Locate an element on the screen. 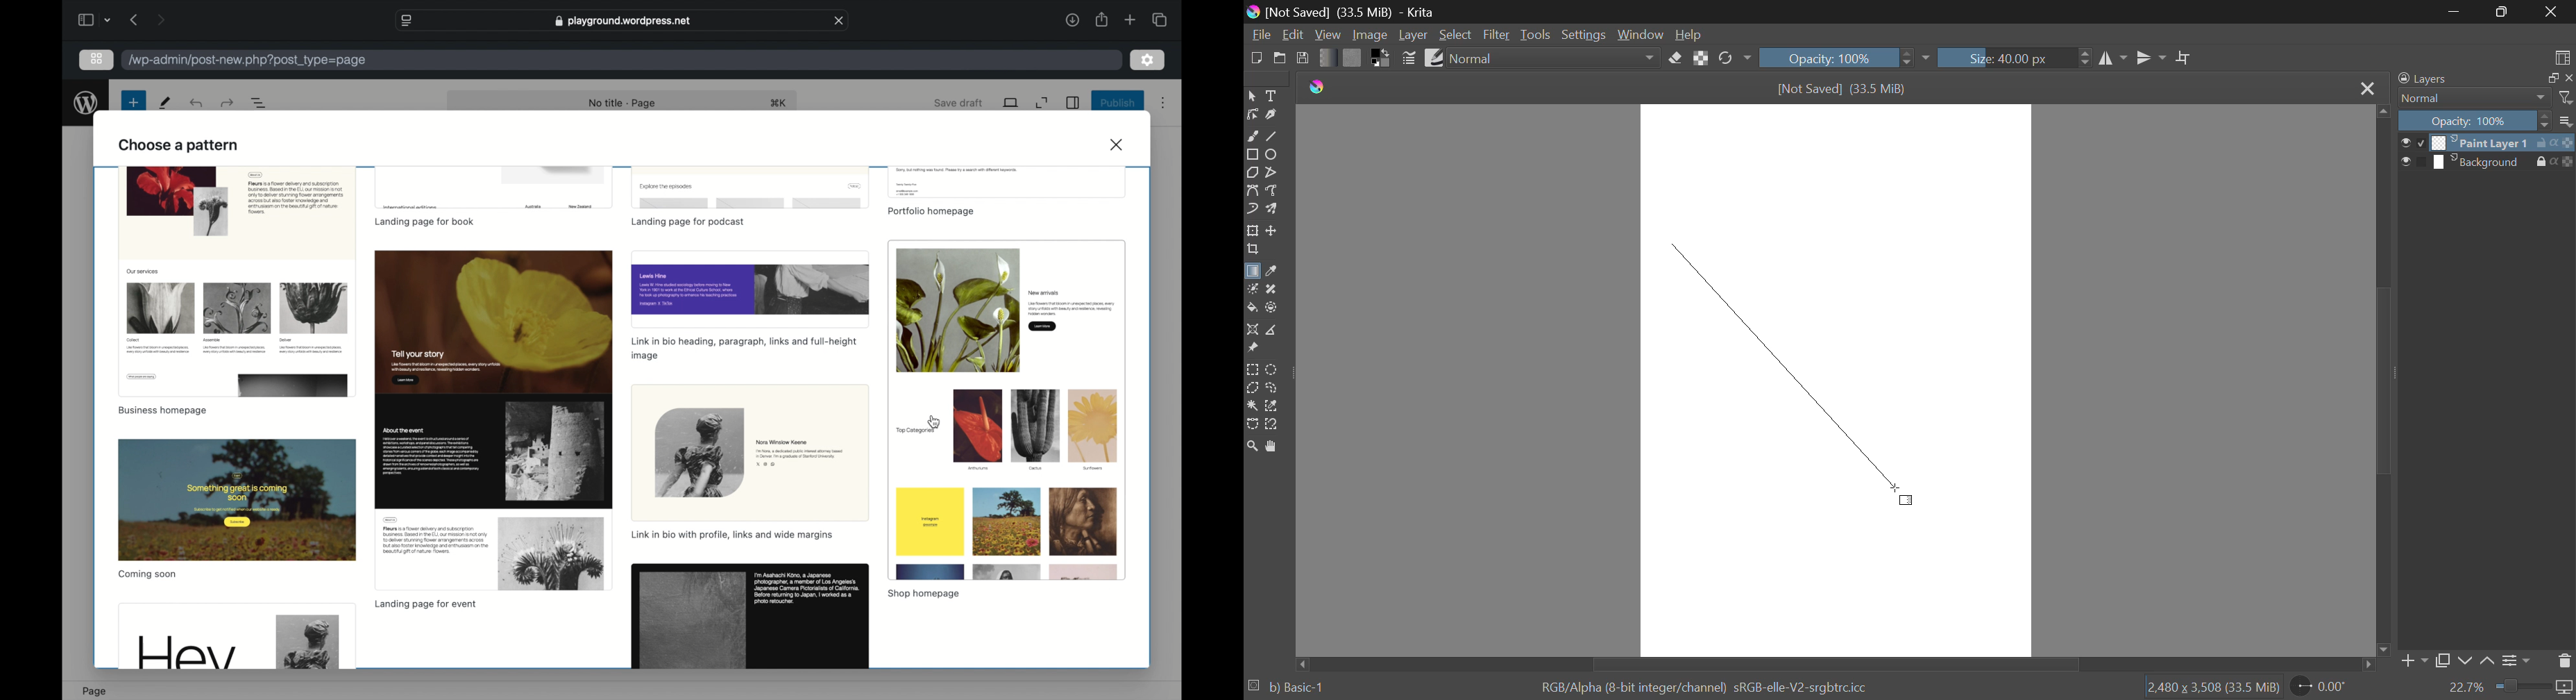 This screenshot has width=2576, height=700. Polyline is located at coordinates (1270, 171).